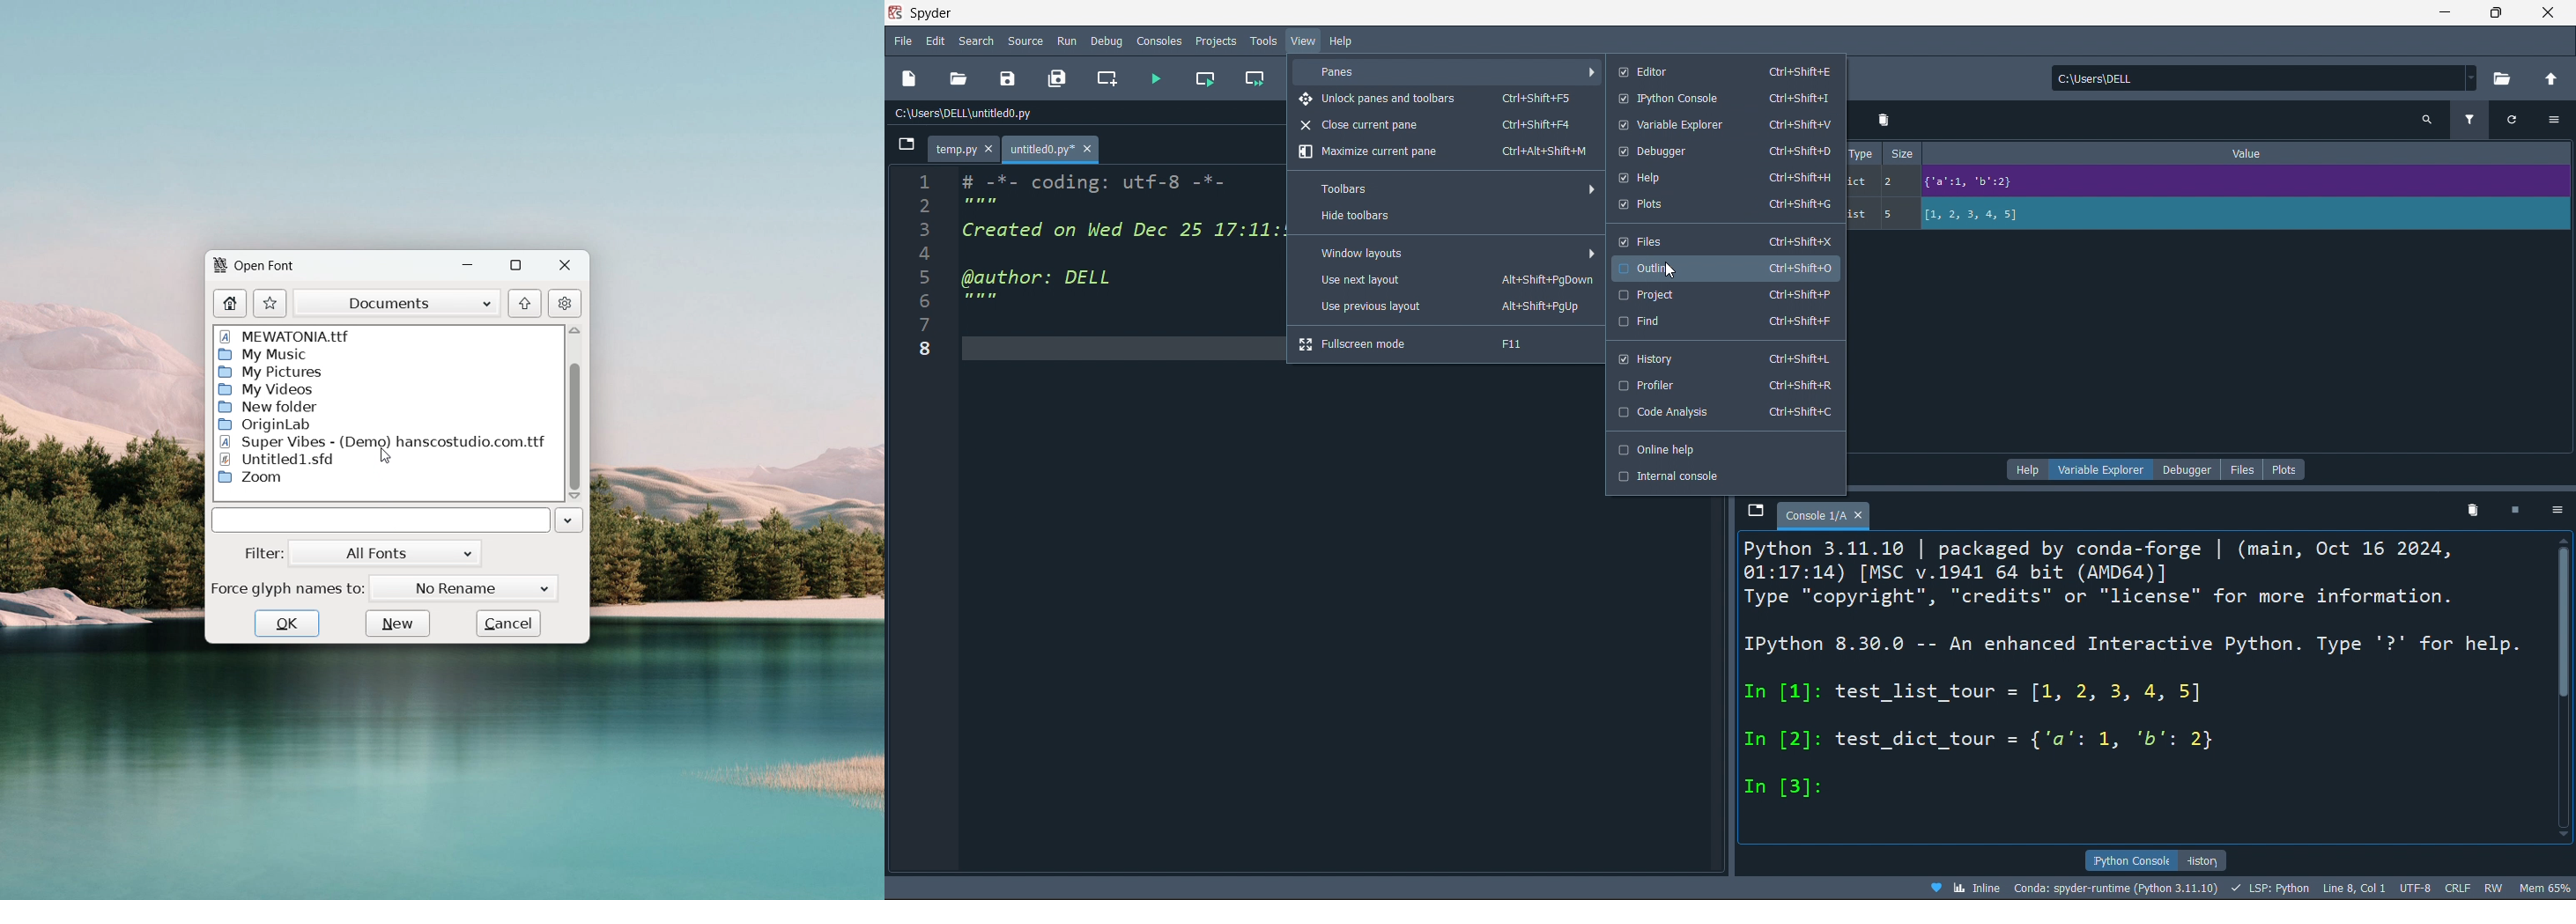 This screenshot has height=924, width=2576. What do you see at coordinates (2249, 151) in the screenshot?
I see `value` at bounding box center [2249, 151].